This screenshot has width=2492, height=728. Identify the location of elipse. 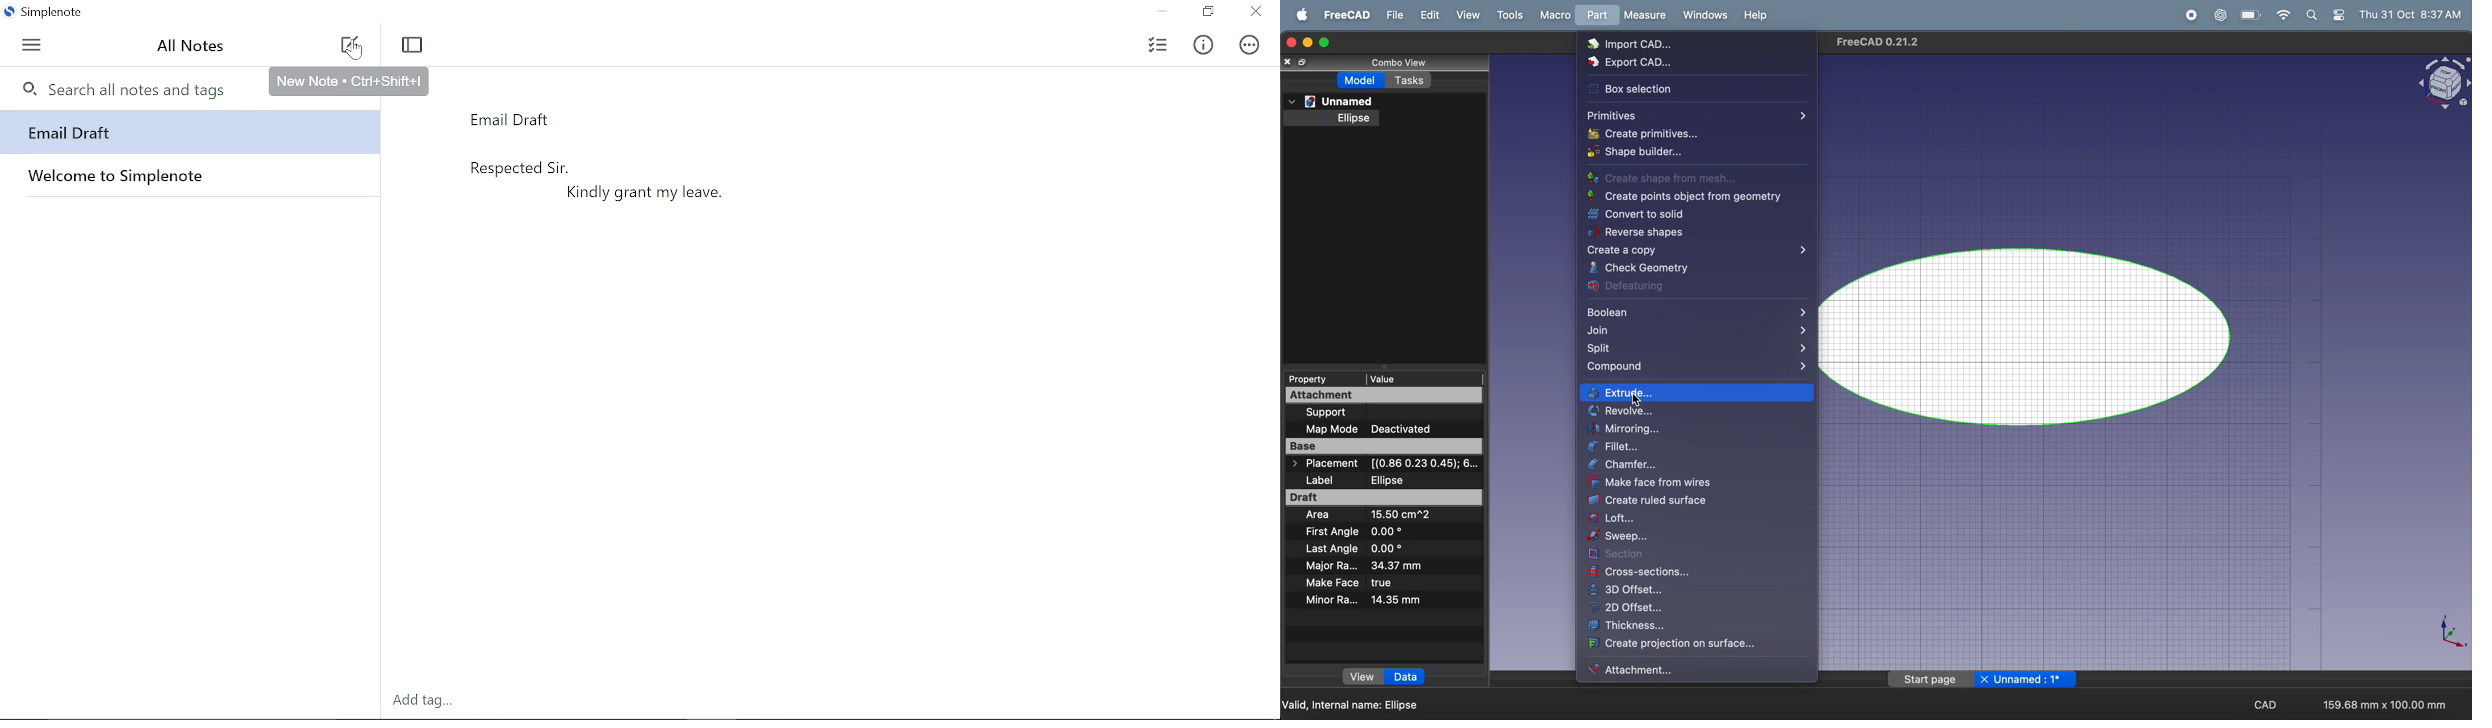
(1343, 118).